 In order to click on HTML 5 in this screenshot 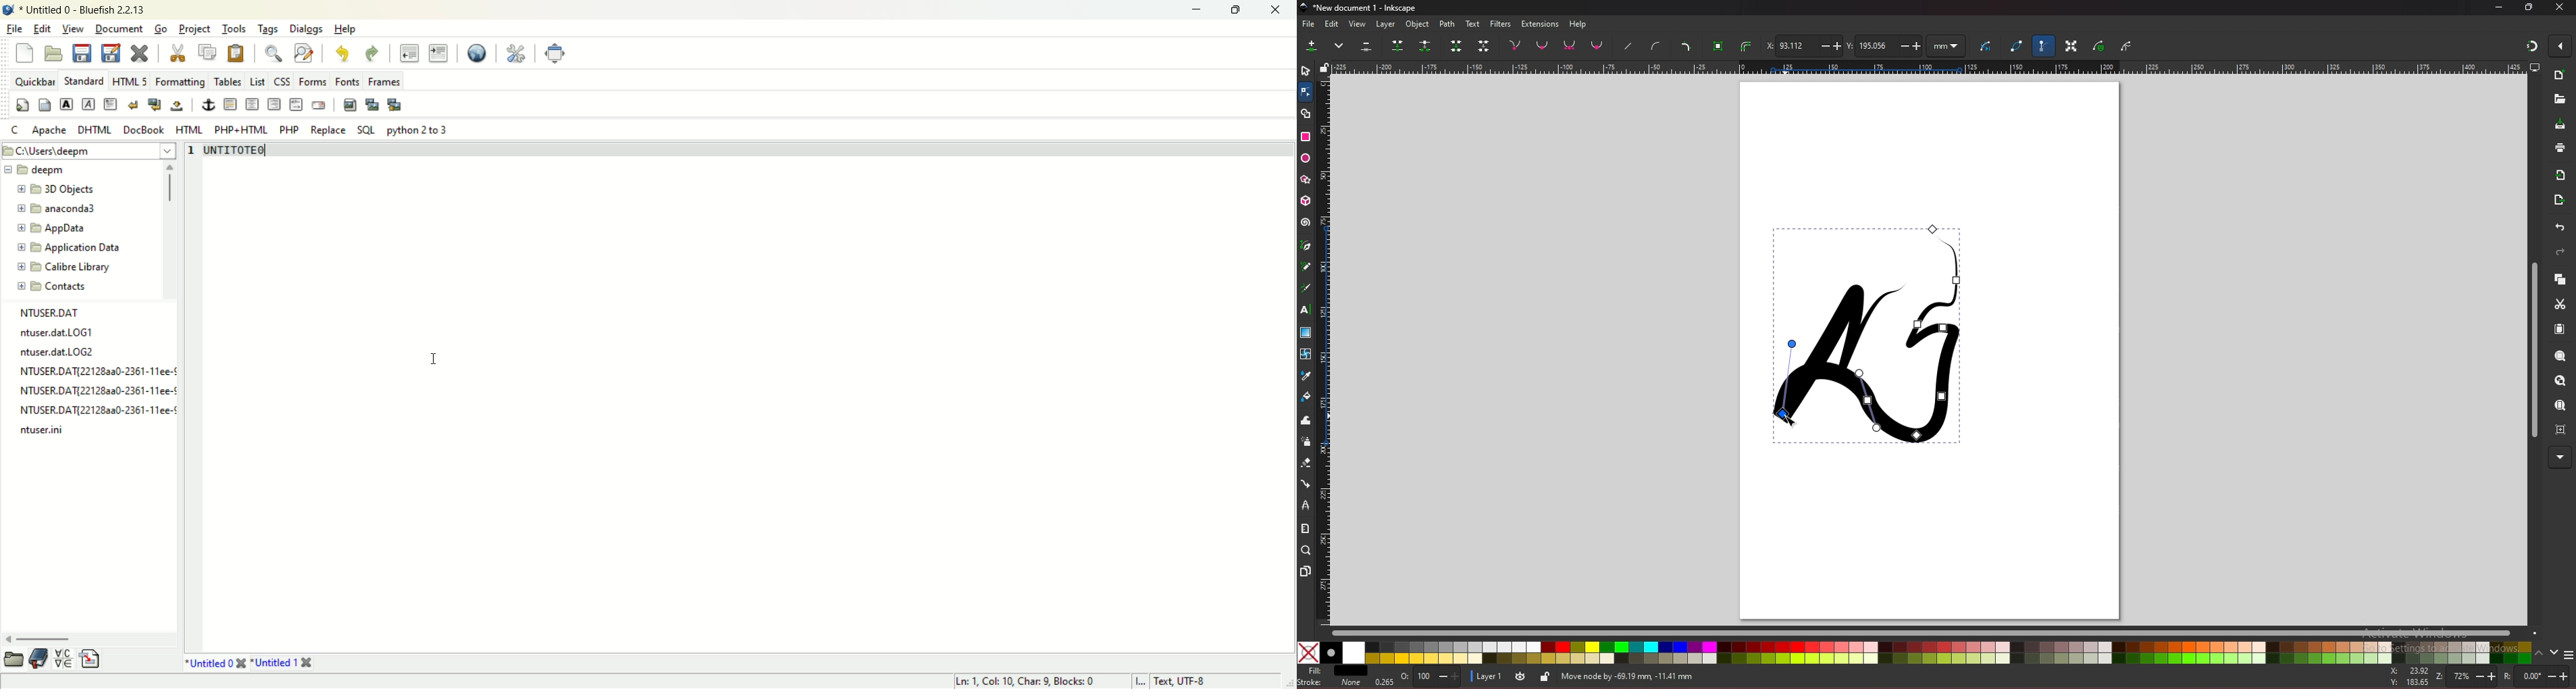, I will do `click(129, 82)`.